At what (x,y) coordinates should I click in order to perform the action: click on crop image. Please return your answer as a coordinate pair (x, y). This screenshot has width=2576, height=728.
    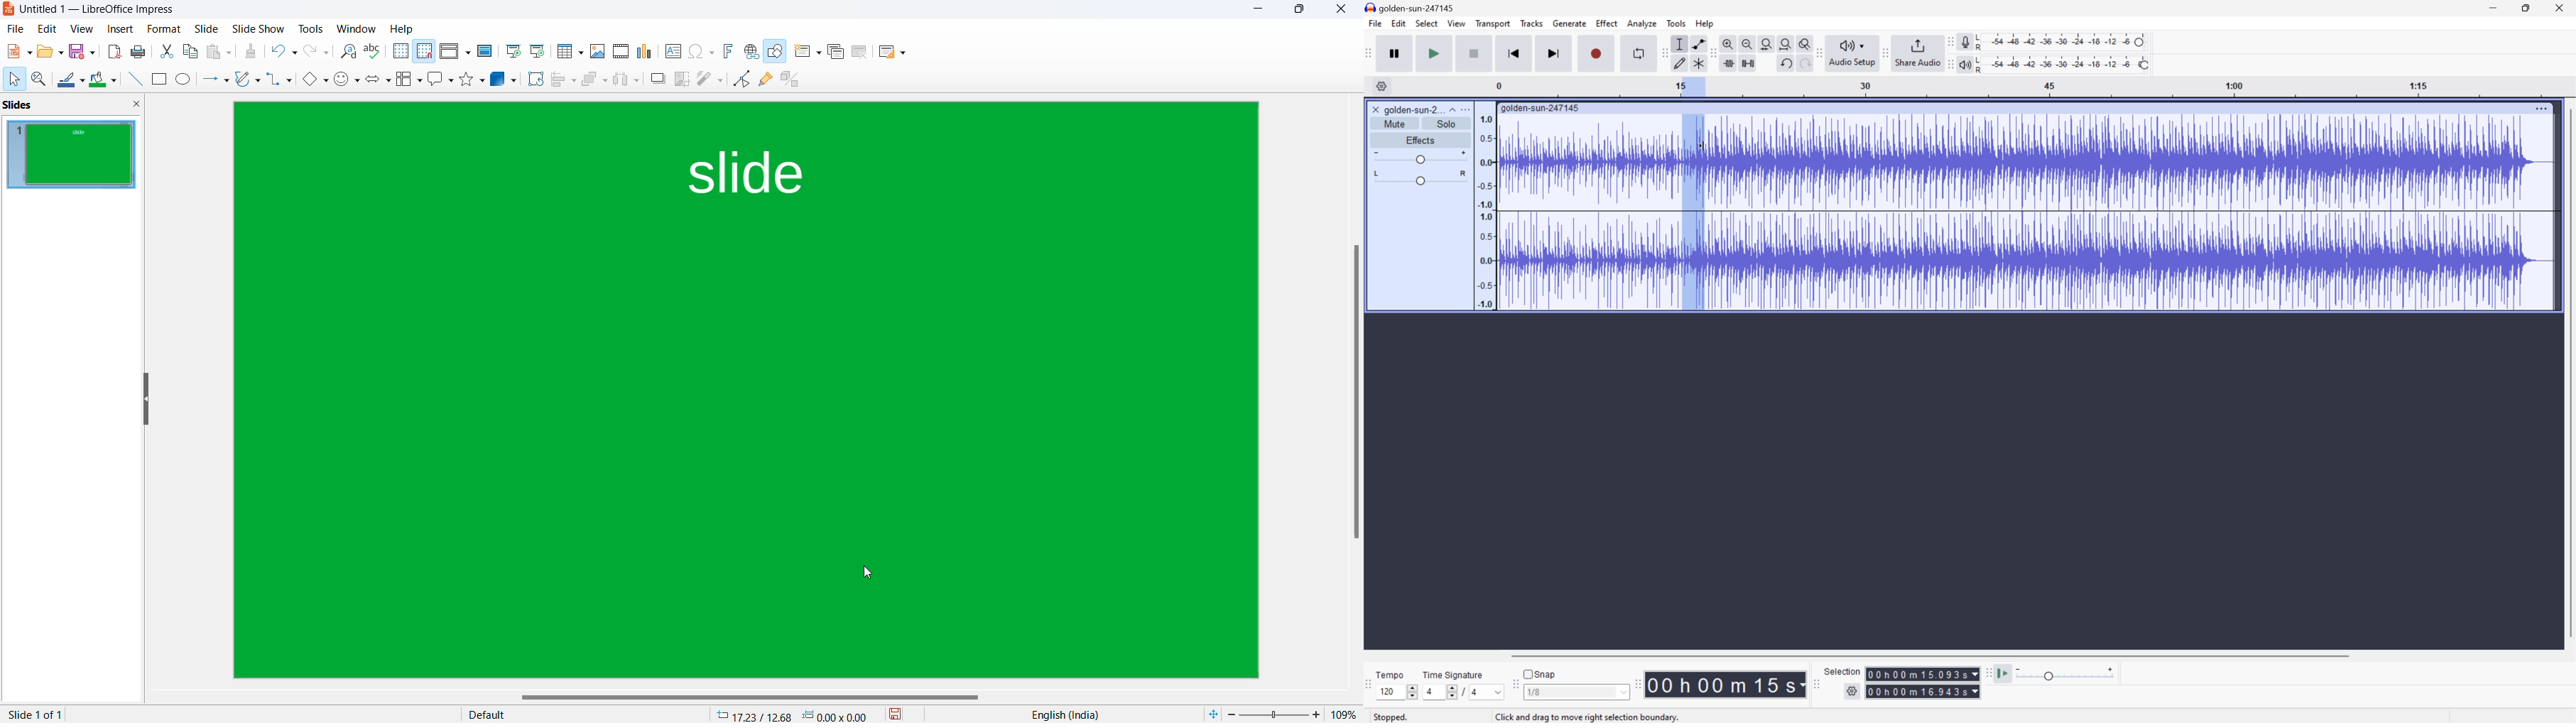
    Looking at the image, I should click on (683, 79).